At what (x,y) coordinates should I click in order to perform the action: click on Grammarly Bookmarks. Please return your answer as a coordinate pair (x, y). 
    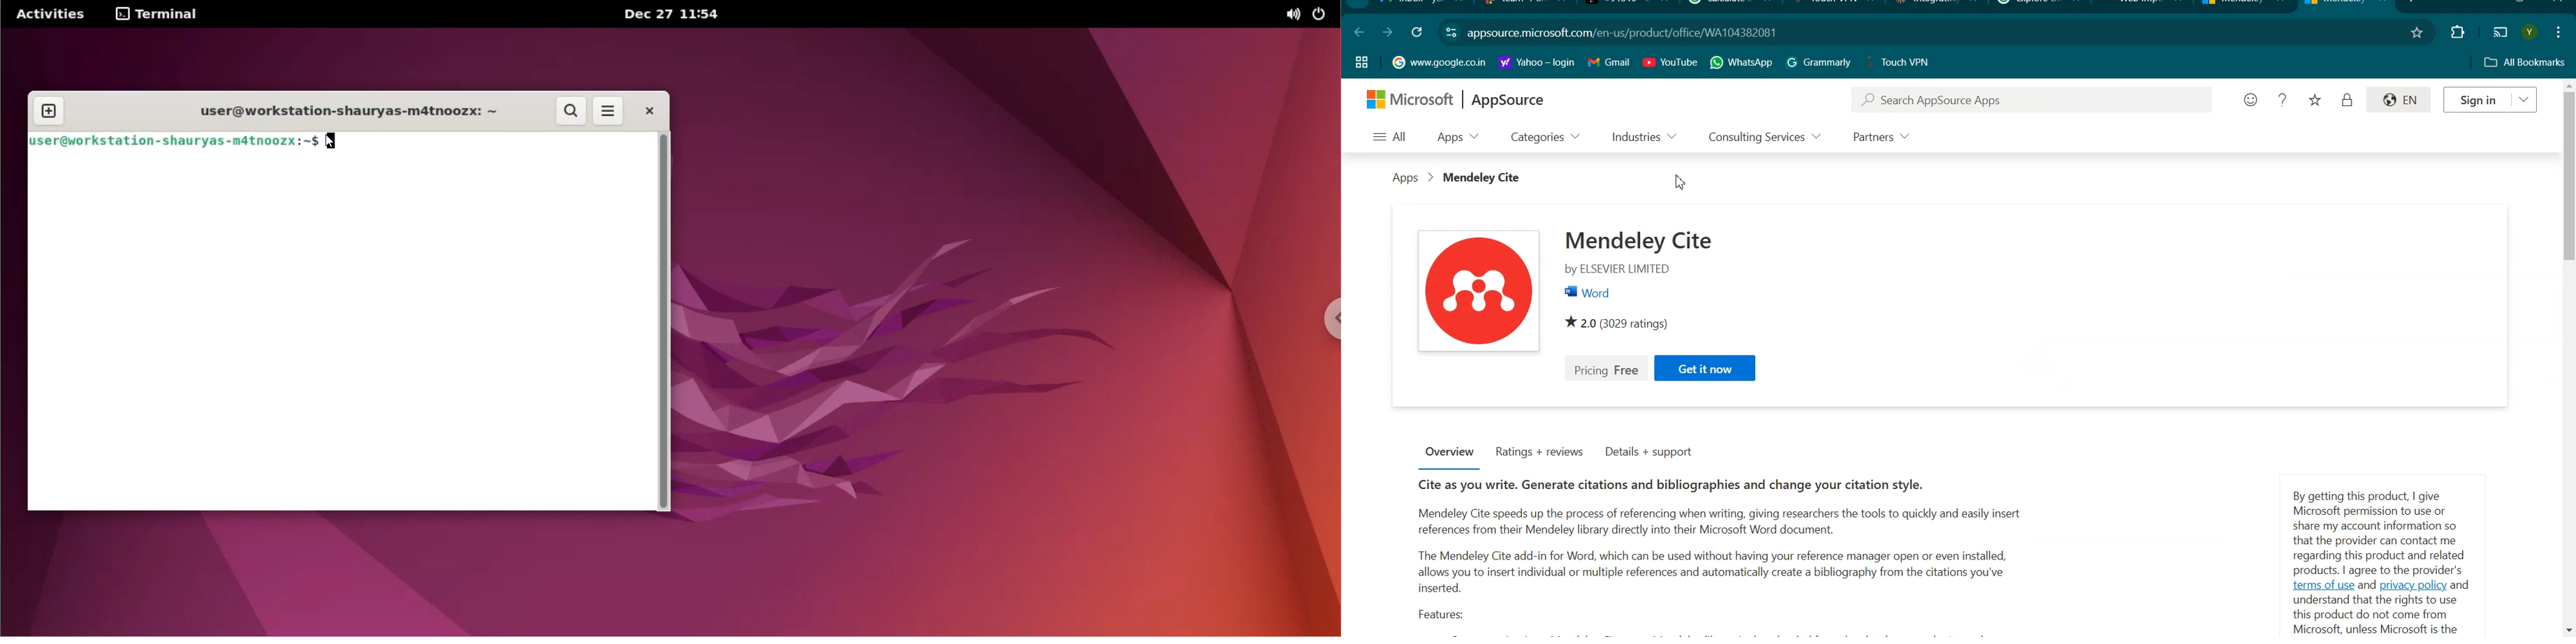
    Looking at the image, I should click on (1819, 62).